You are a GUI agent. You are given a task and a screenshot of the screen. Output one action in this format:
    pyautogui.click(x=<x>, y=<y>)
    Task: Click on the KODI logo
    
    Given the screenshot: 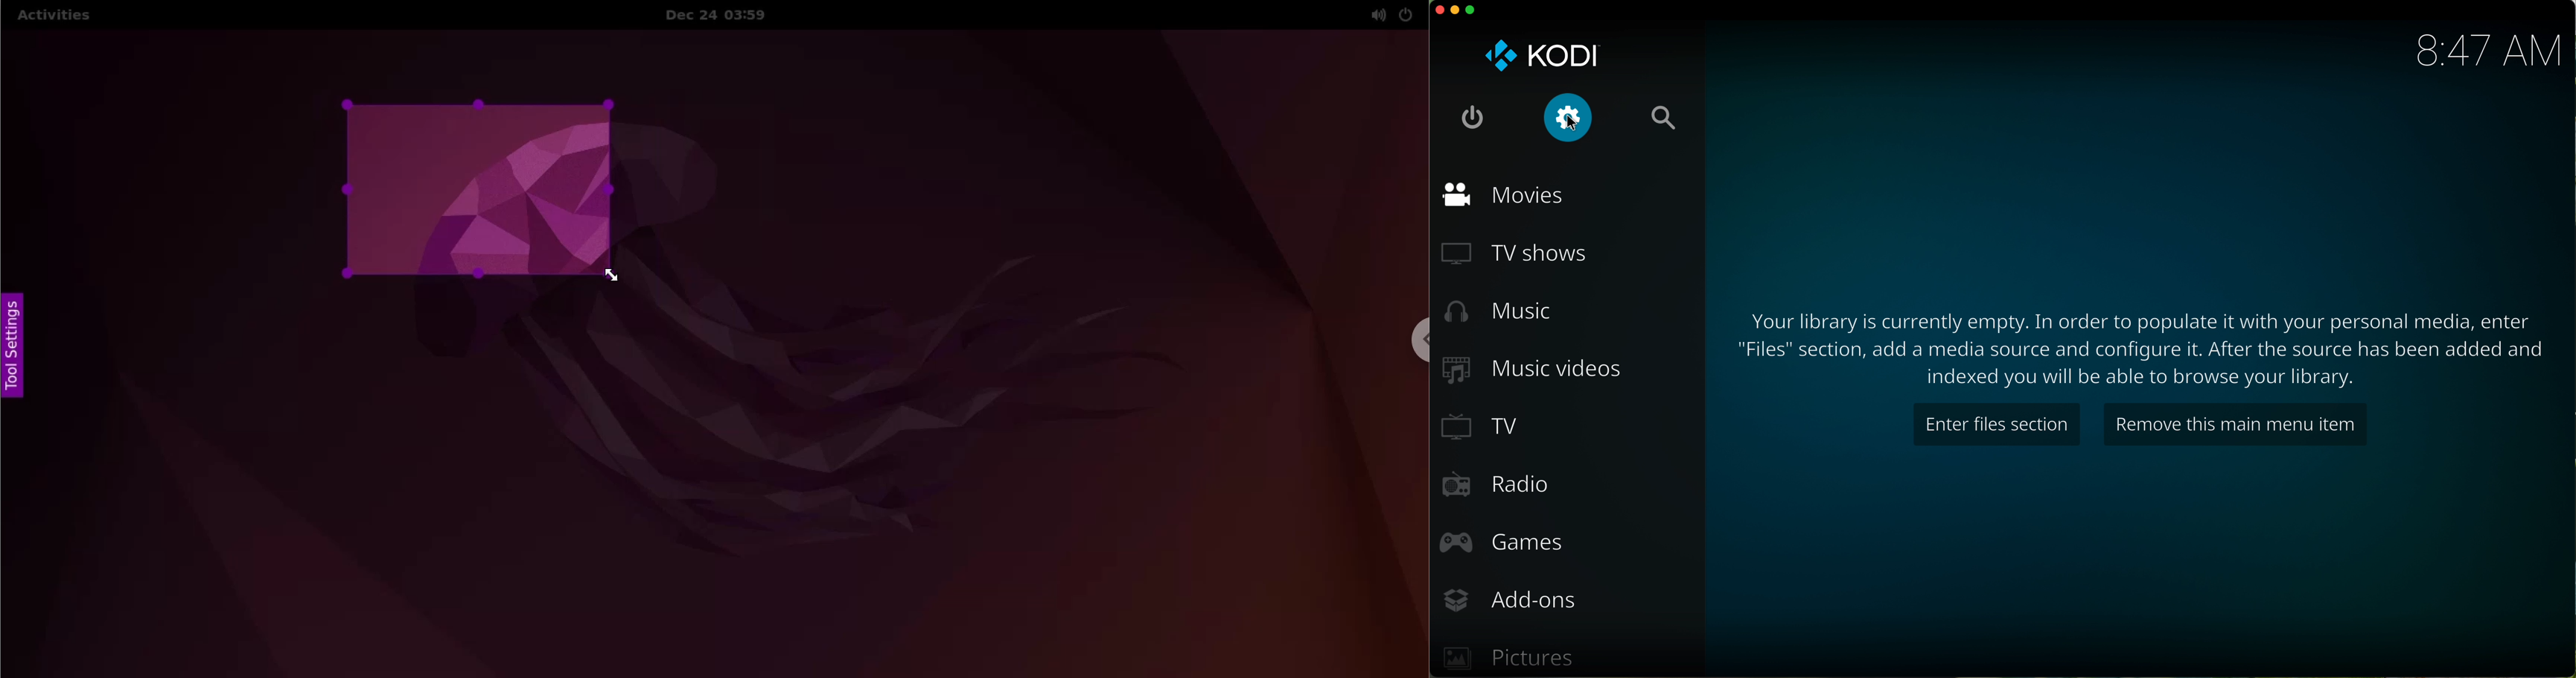 What is the action you would take?
    pyautogui.click(x=1542, y=56)
    